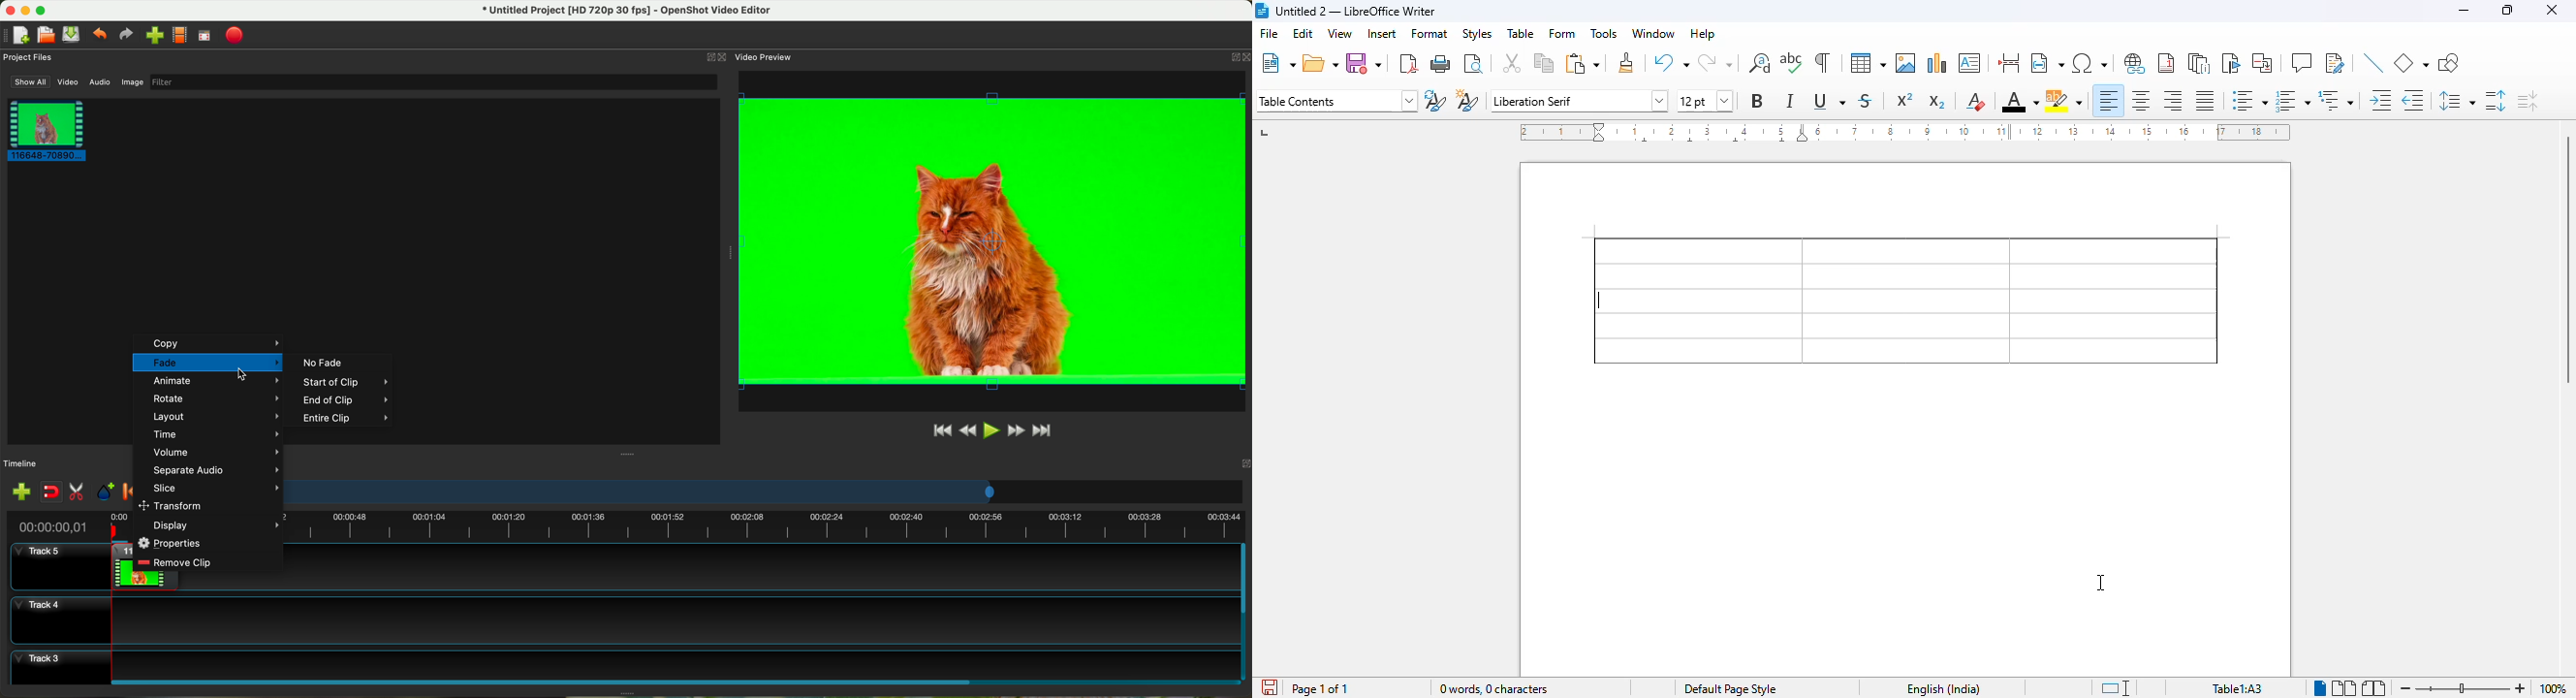  Describe the element at coordinates (2320, 688) in the screenshot. I see `Single-page view` at that location.